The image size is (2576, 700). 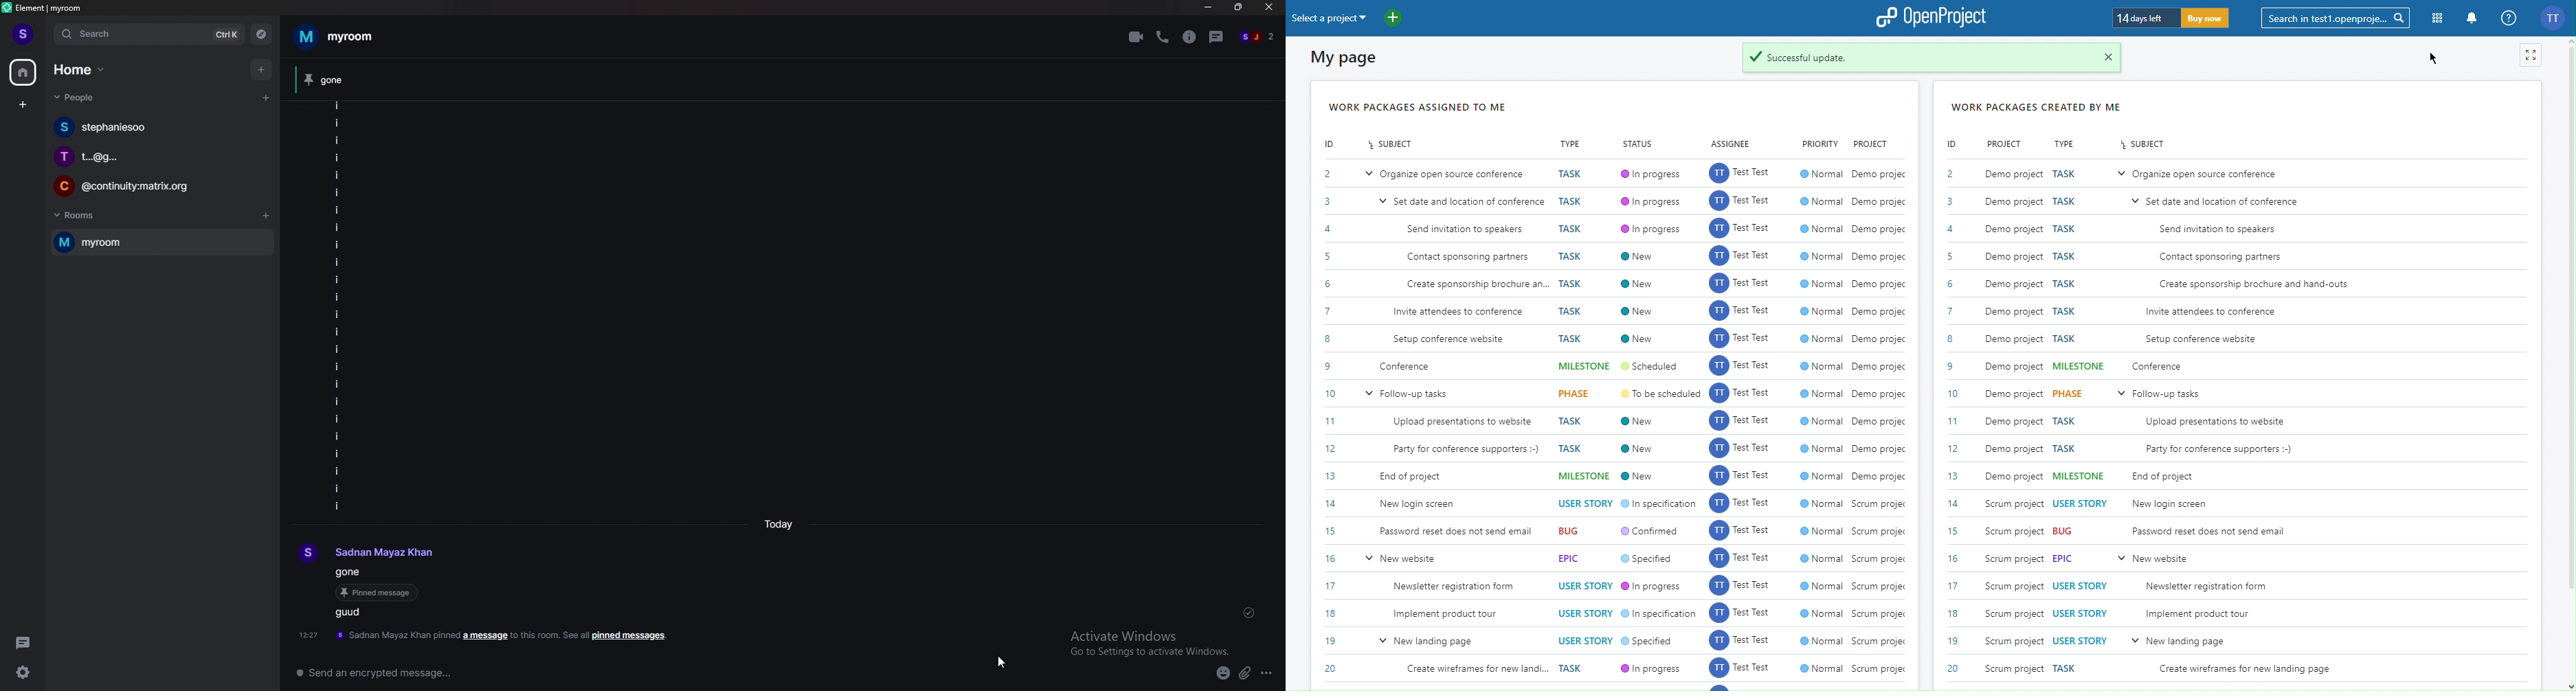 I want to click on profile, so click(x=369, y=554).